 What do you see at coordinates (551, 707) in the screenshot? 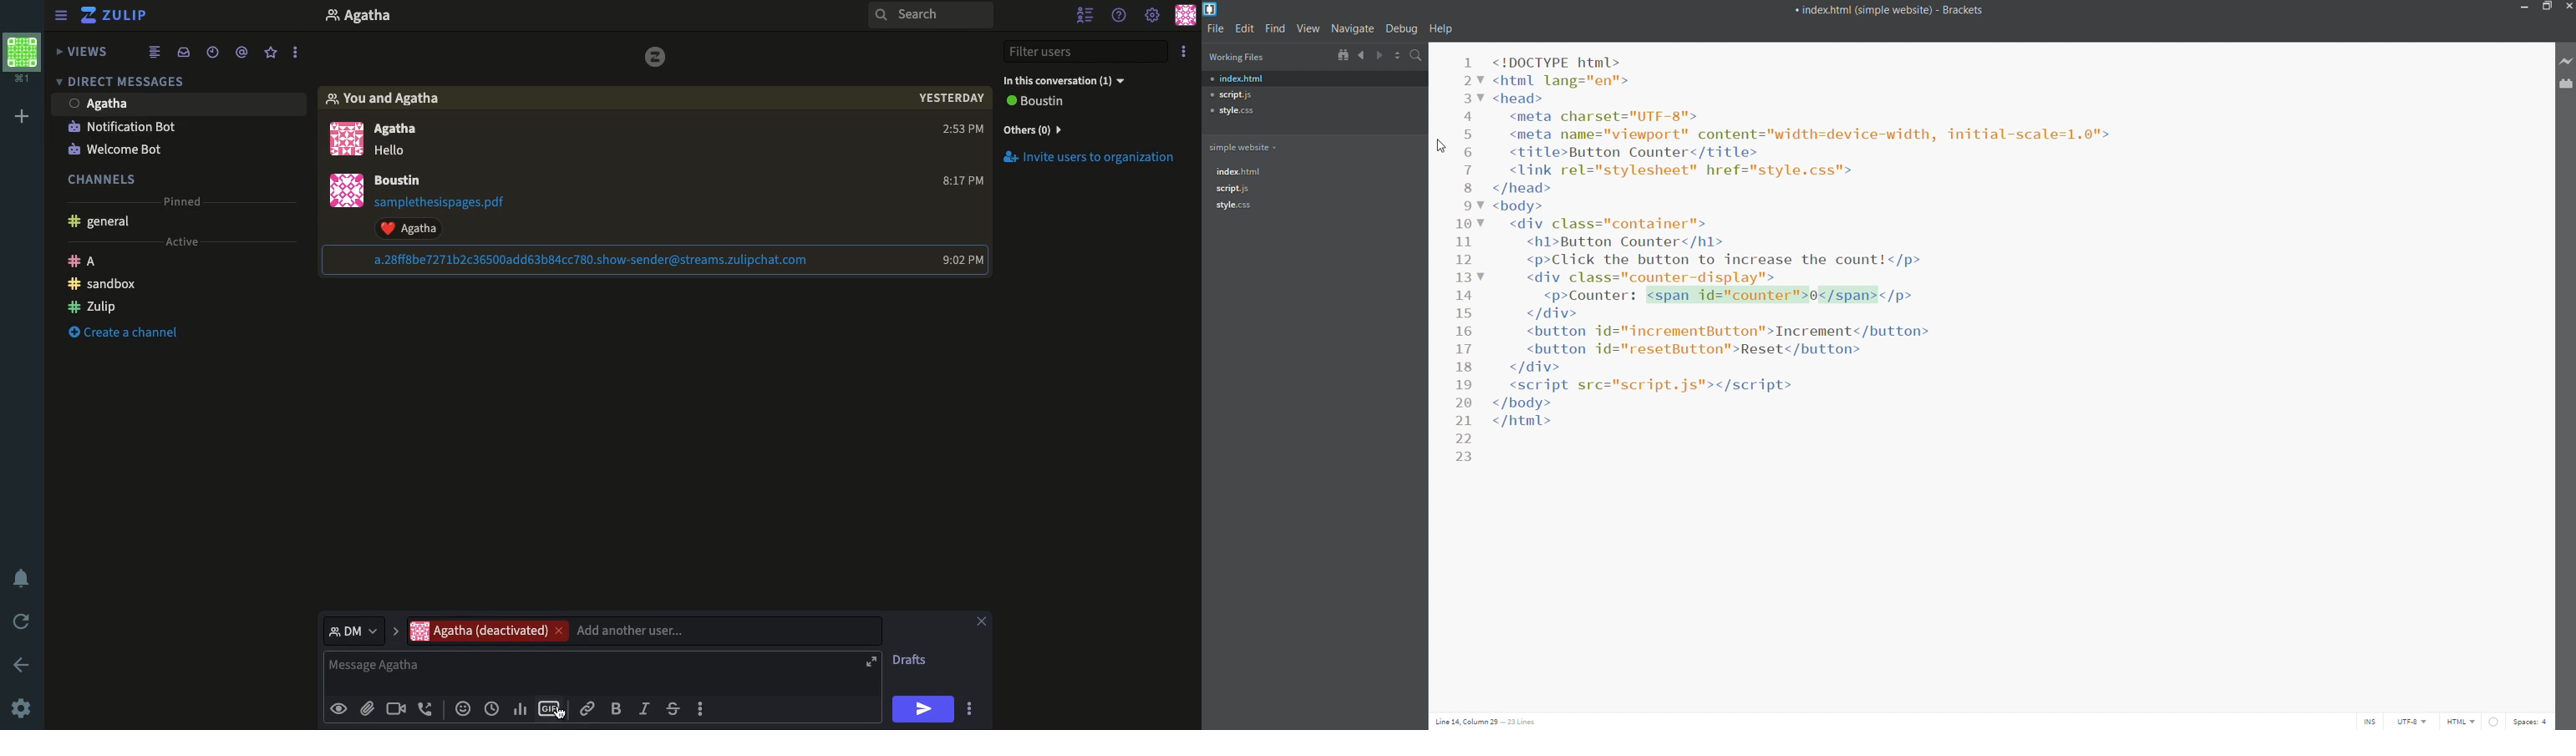
I see `GIF` at bounding box center [551, 707].